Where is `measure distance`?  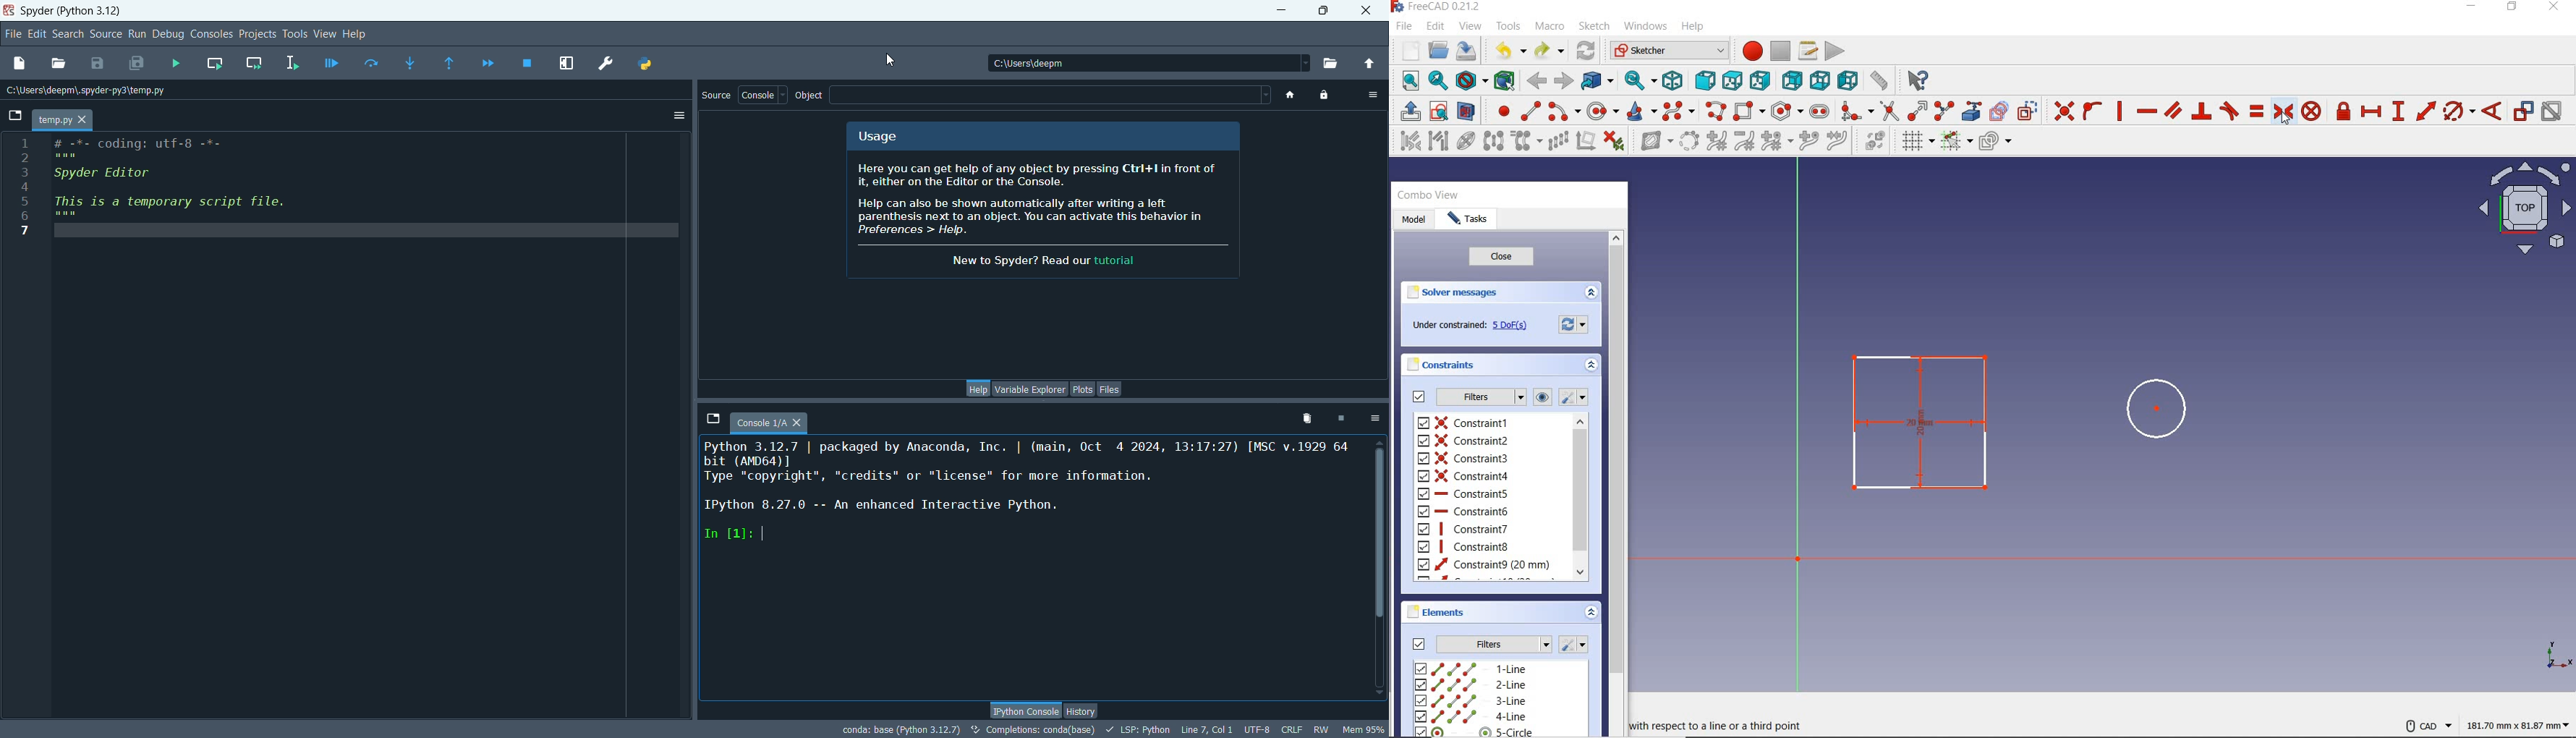
measure distance is located at coordinates (1880, 80).